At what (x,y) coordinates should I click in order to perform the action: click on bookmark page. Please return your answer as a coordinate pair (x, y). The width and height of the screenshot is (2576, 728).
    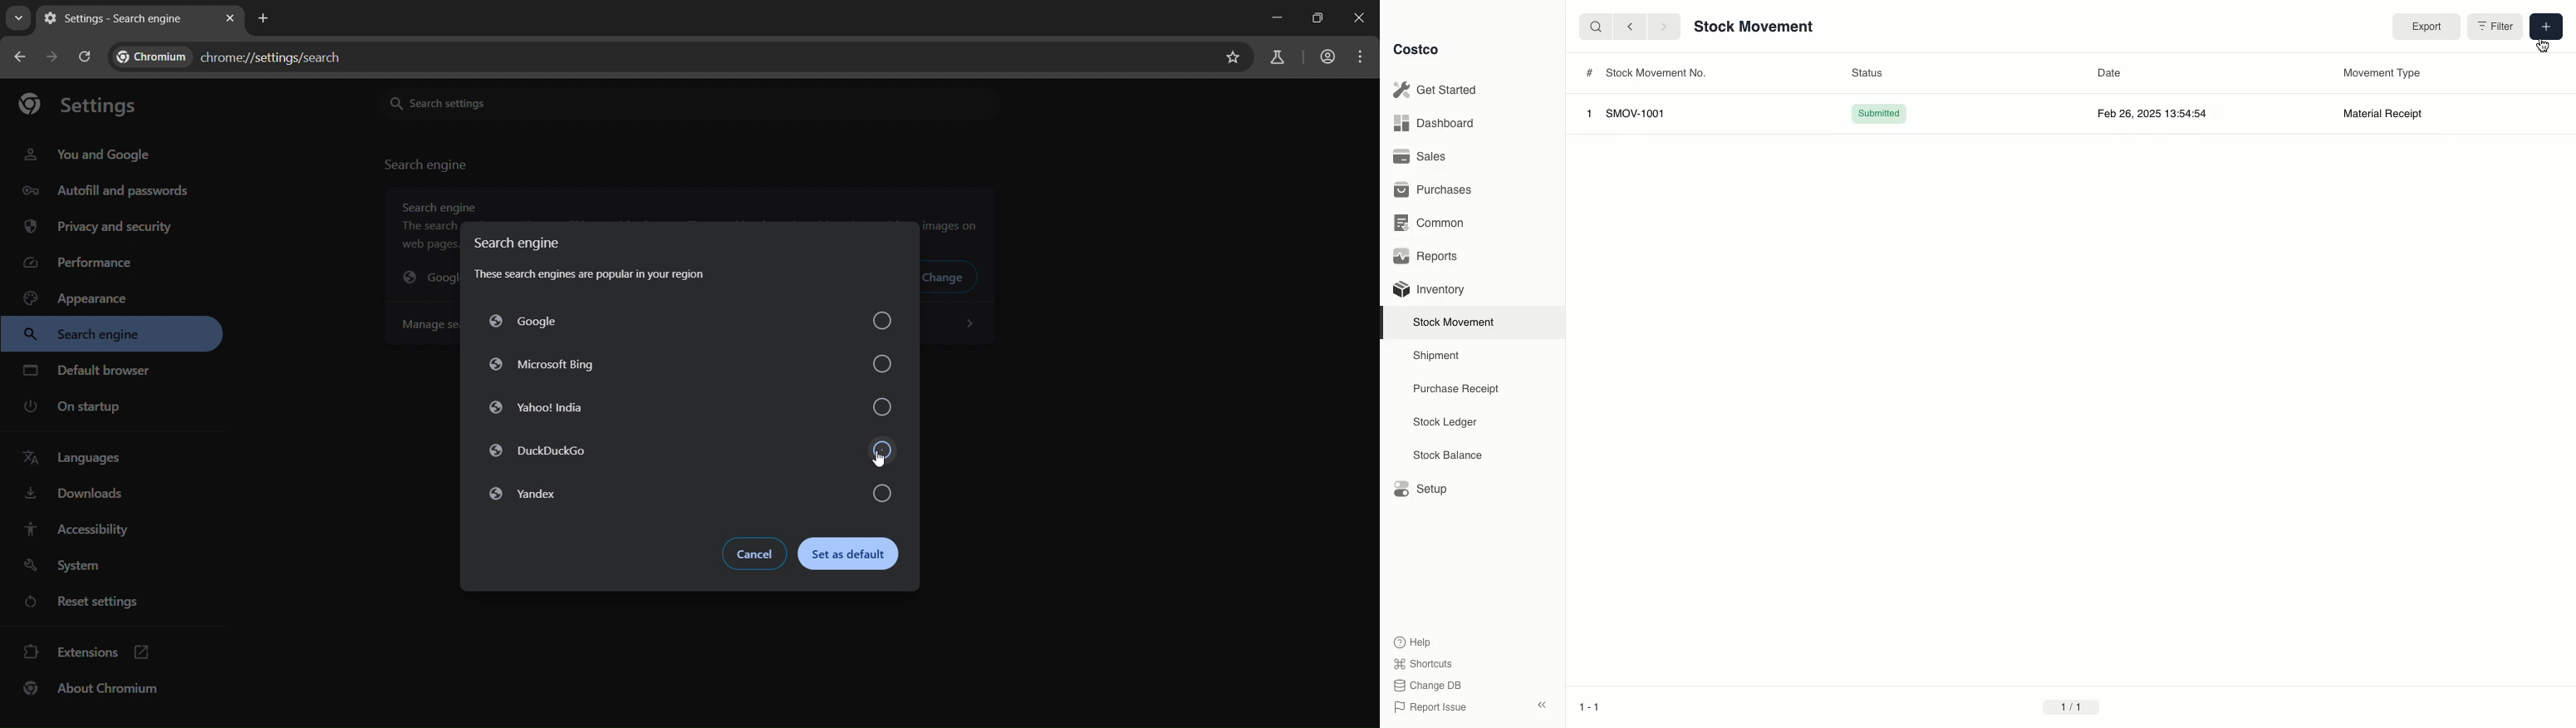
    Looking at the image, I should click on (1235, 57).